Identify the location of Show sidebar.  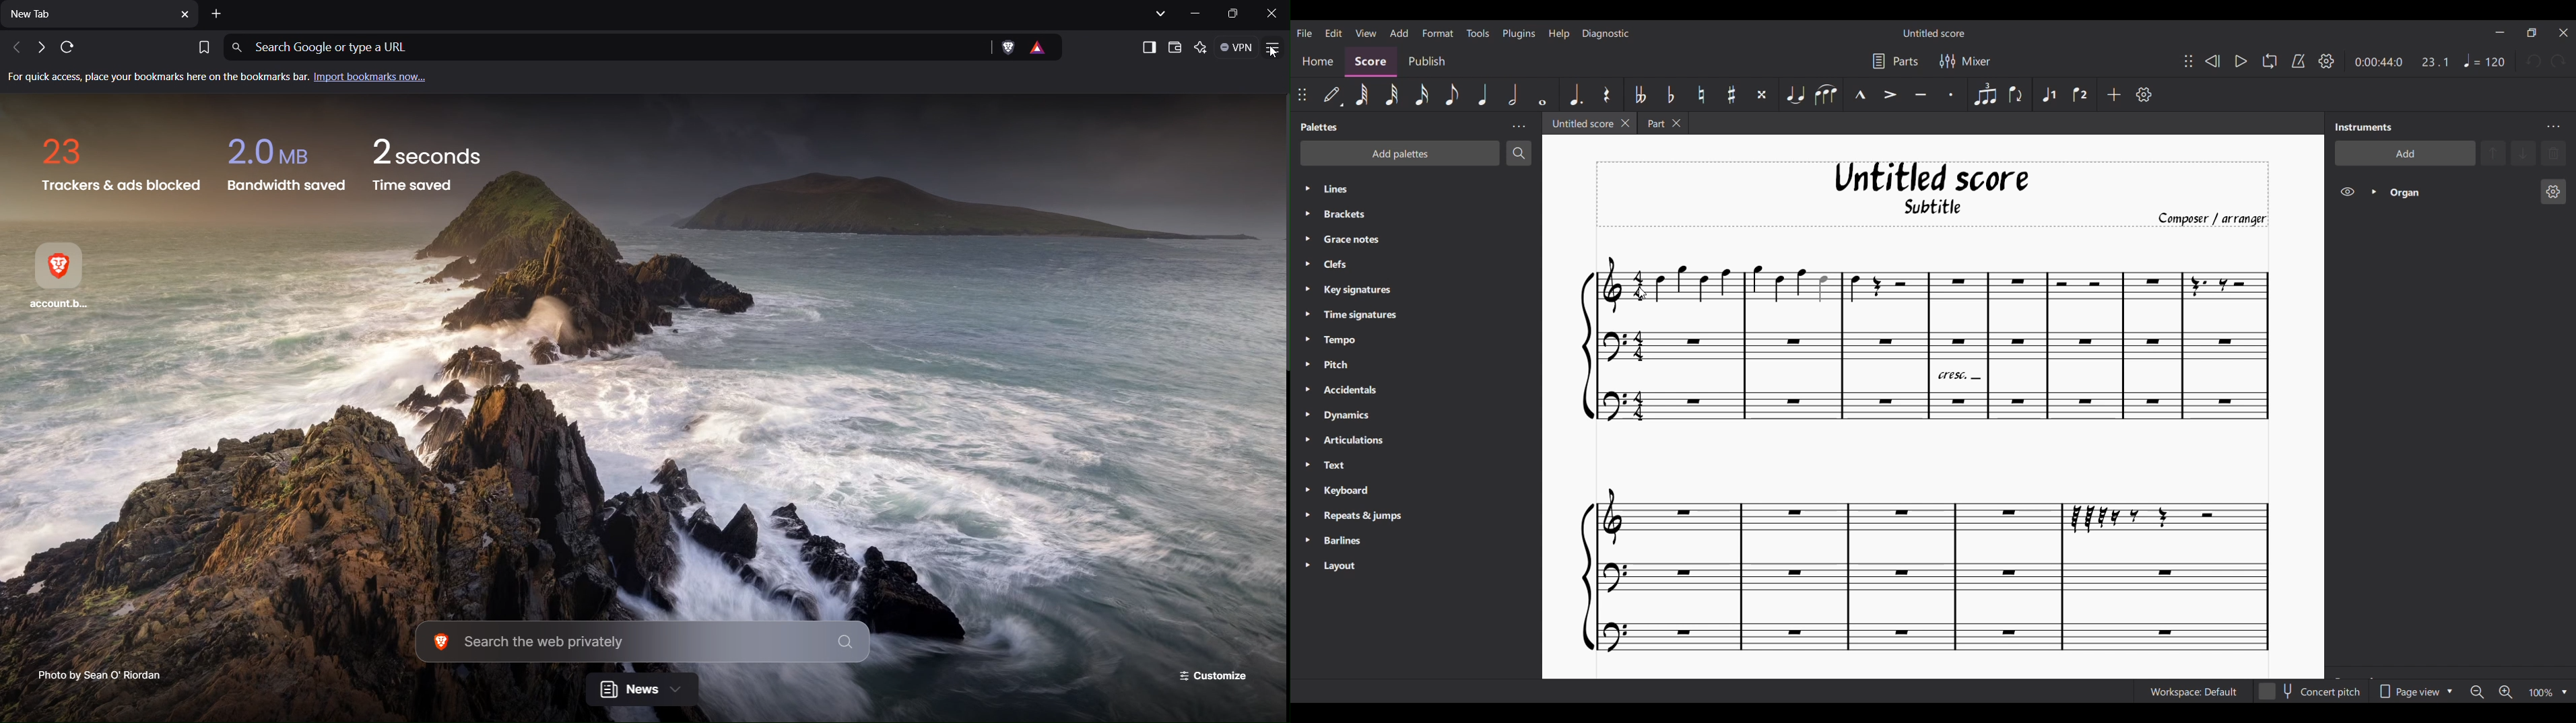
(1146, 46).